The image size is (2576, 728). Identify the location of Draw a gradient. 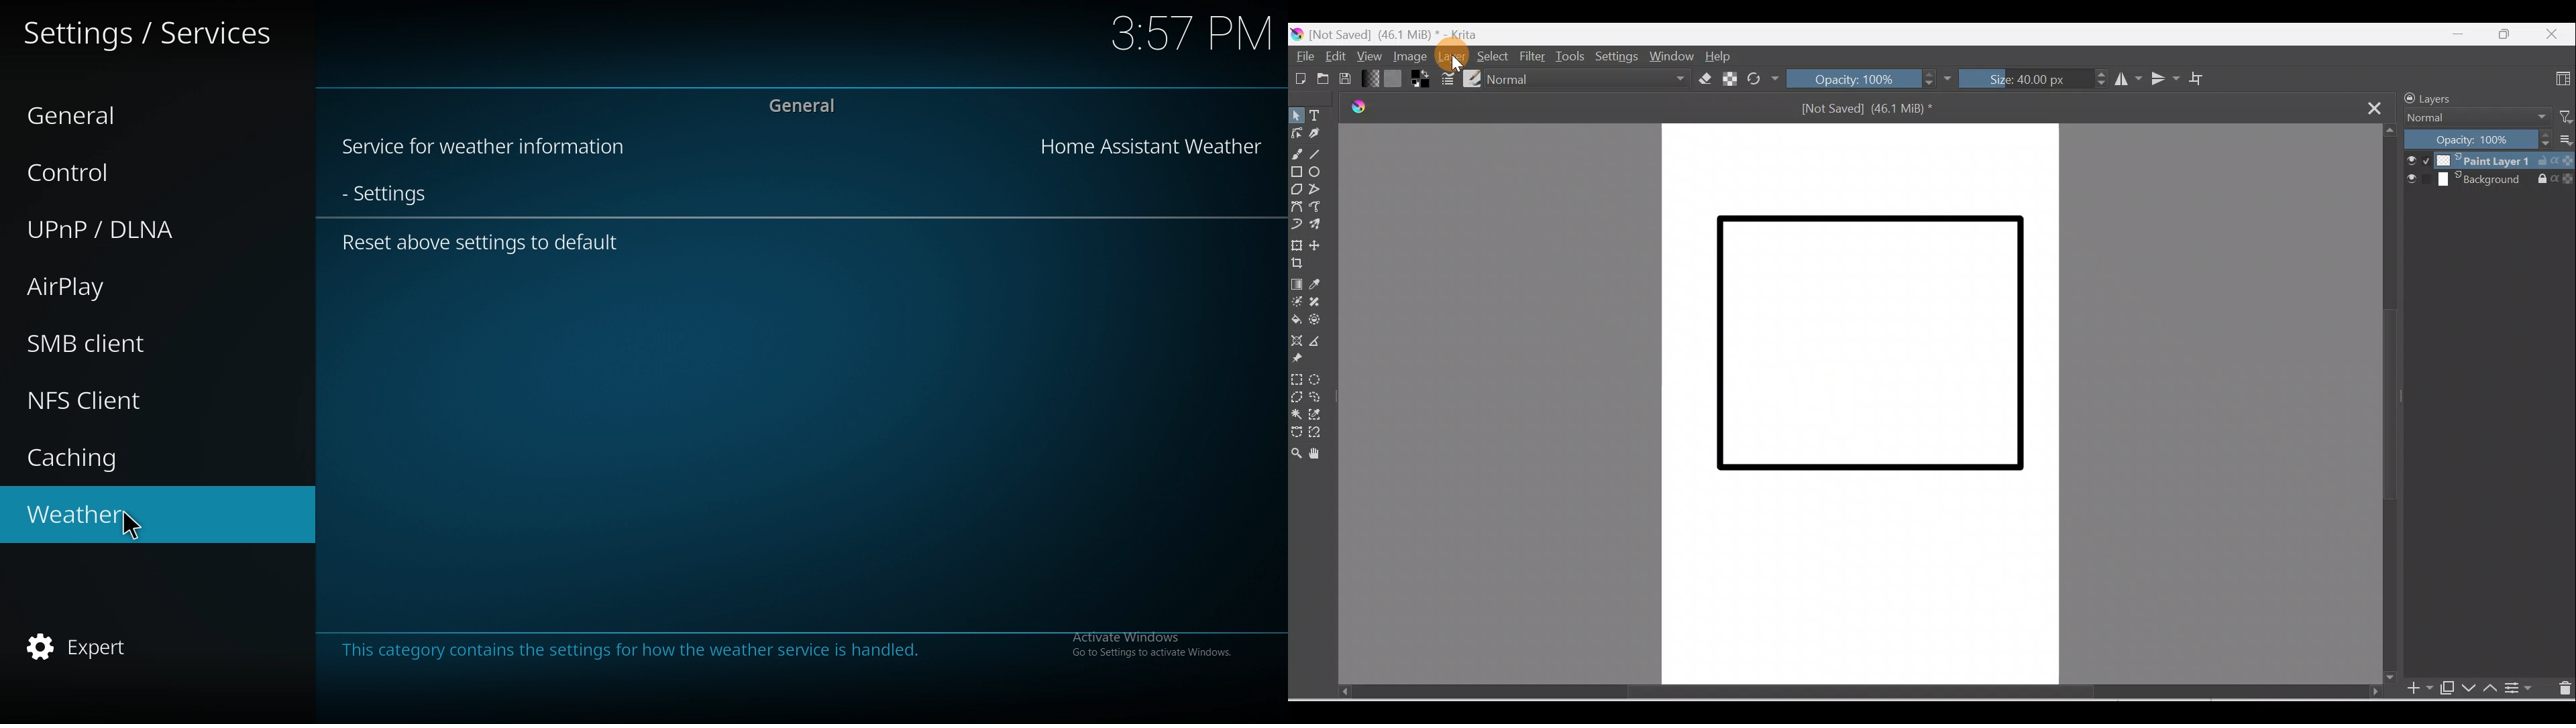
(1297, 285).